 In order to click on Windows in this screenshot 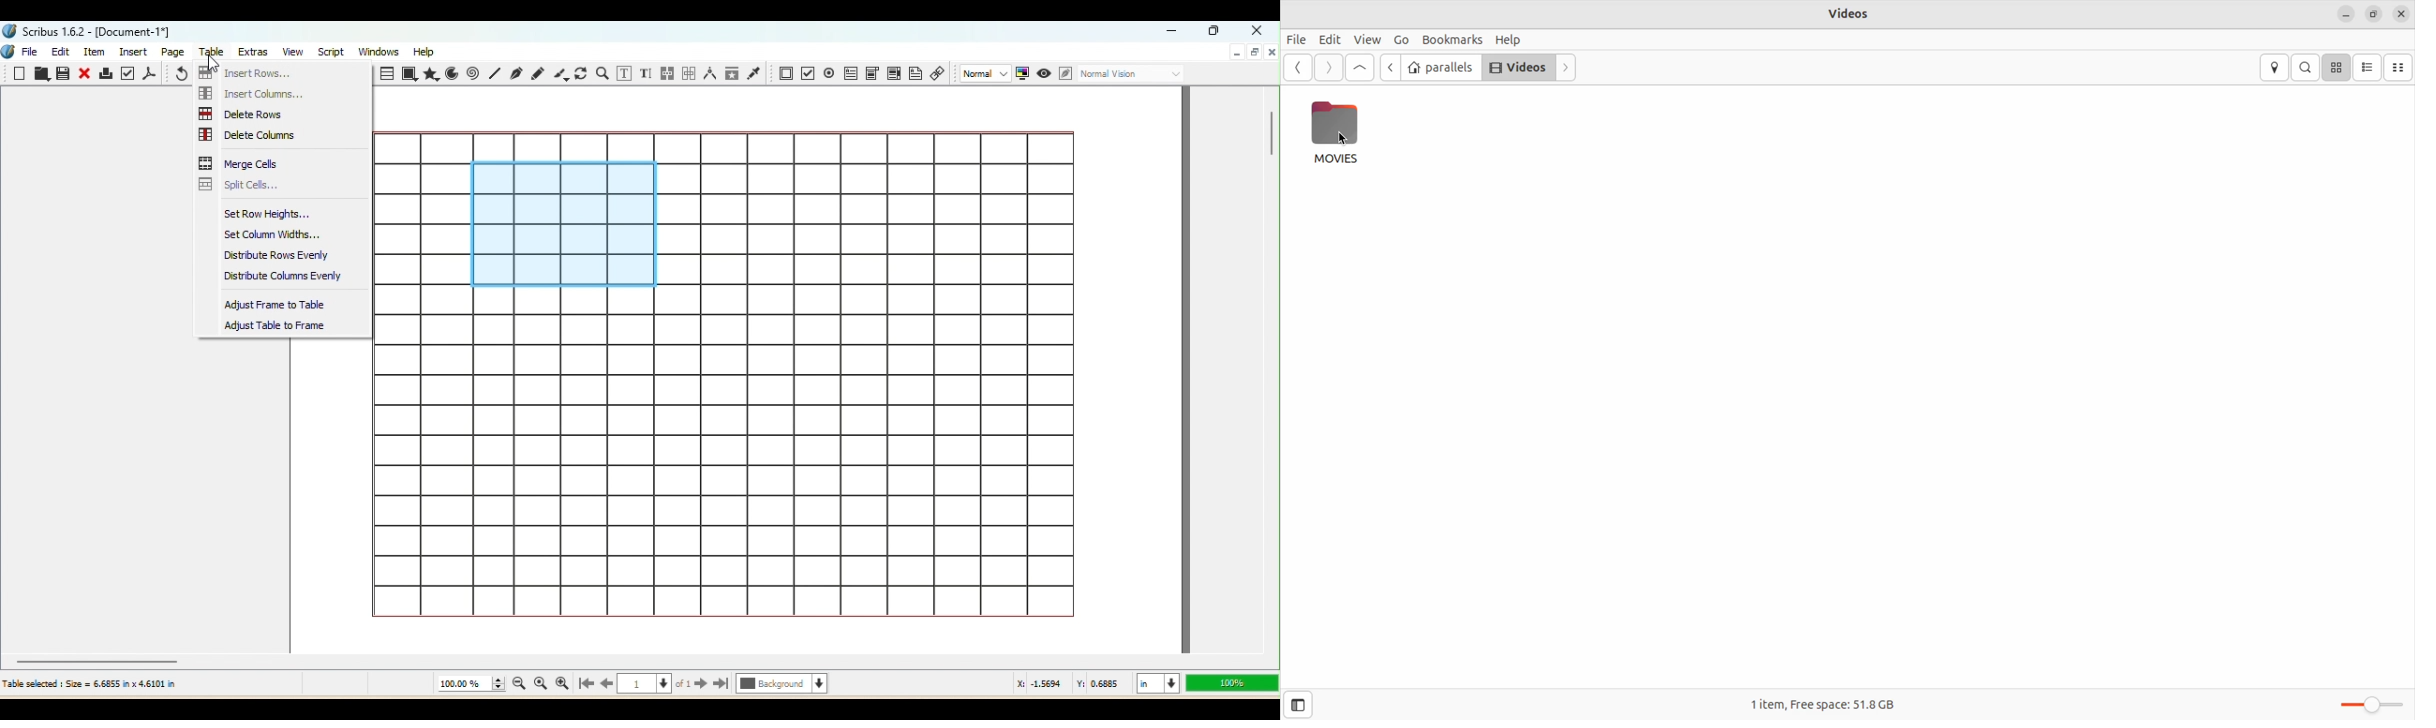, I will do `click(380, 50)`.